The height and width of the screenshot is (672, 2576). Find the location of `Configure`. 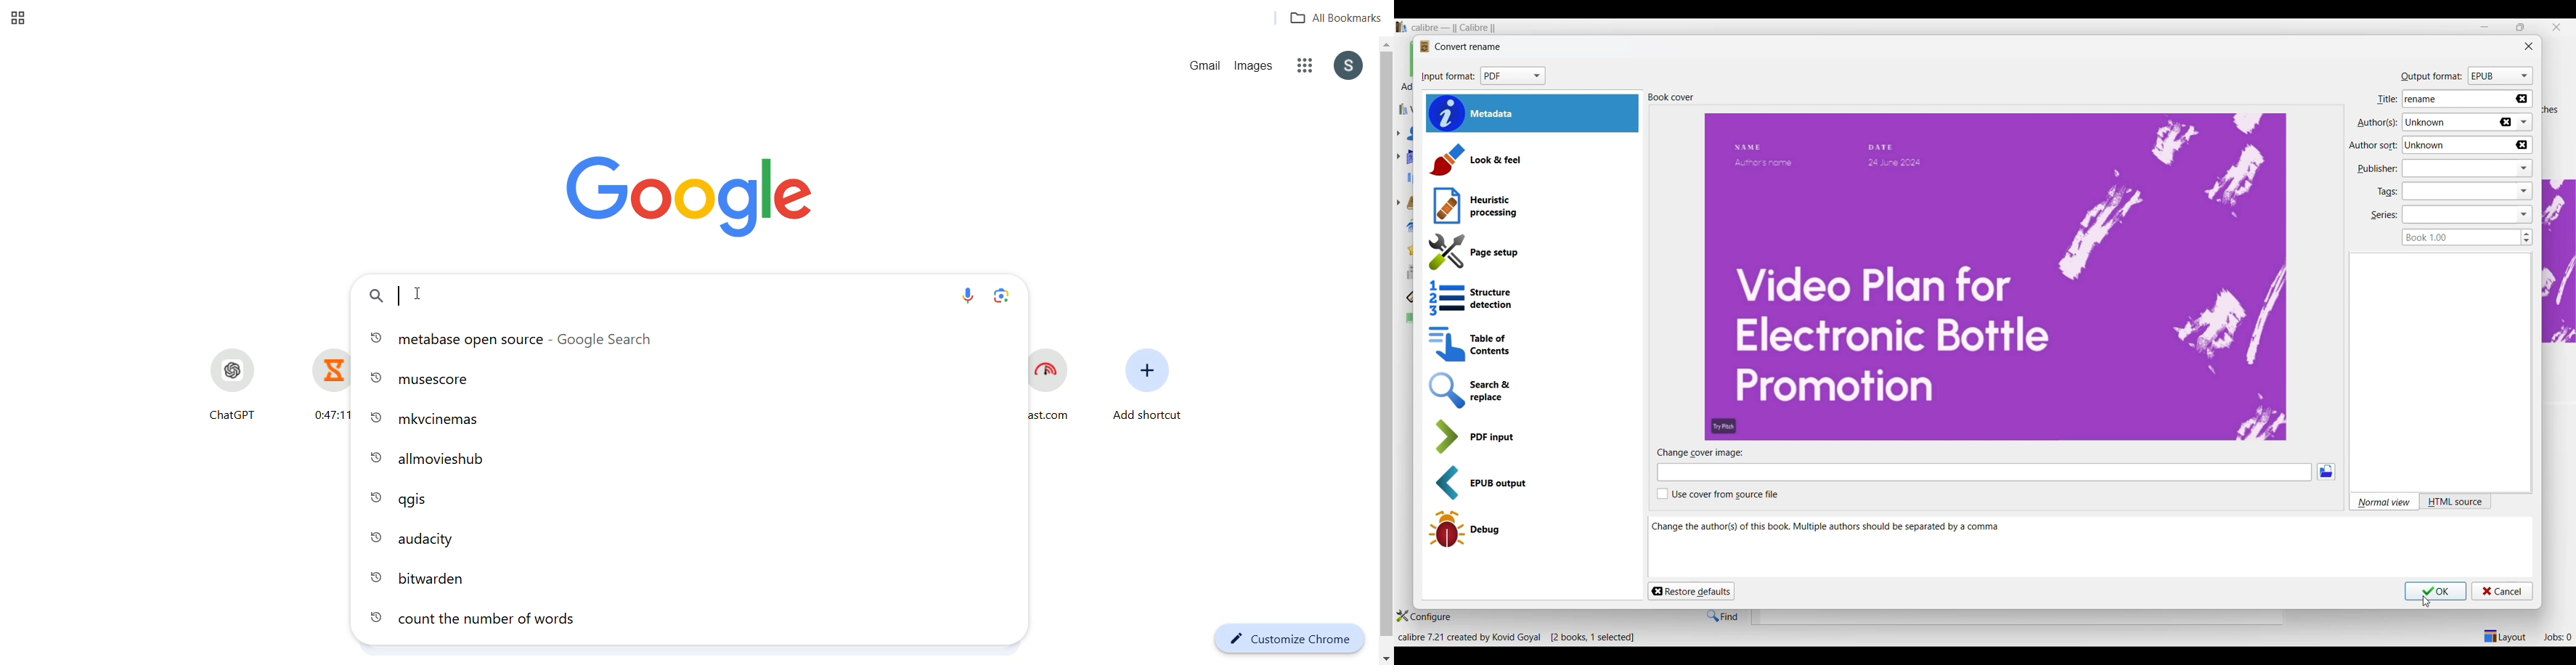

Configure is located at coordinates (1424, 616).